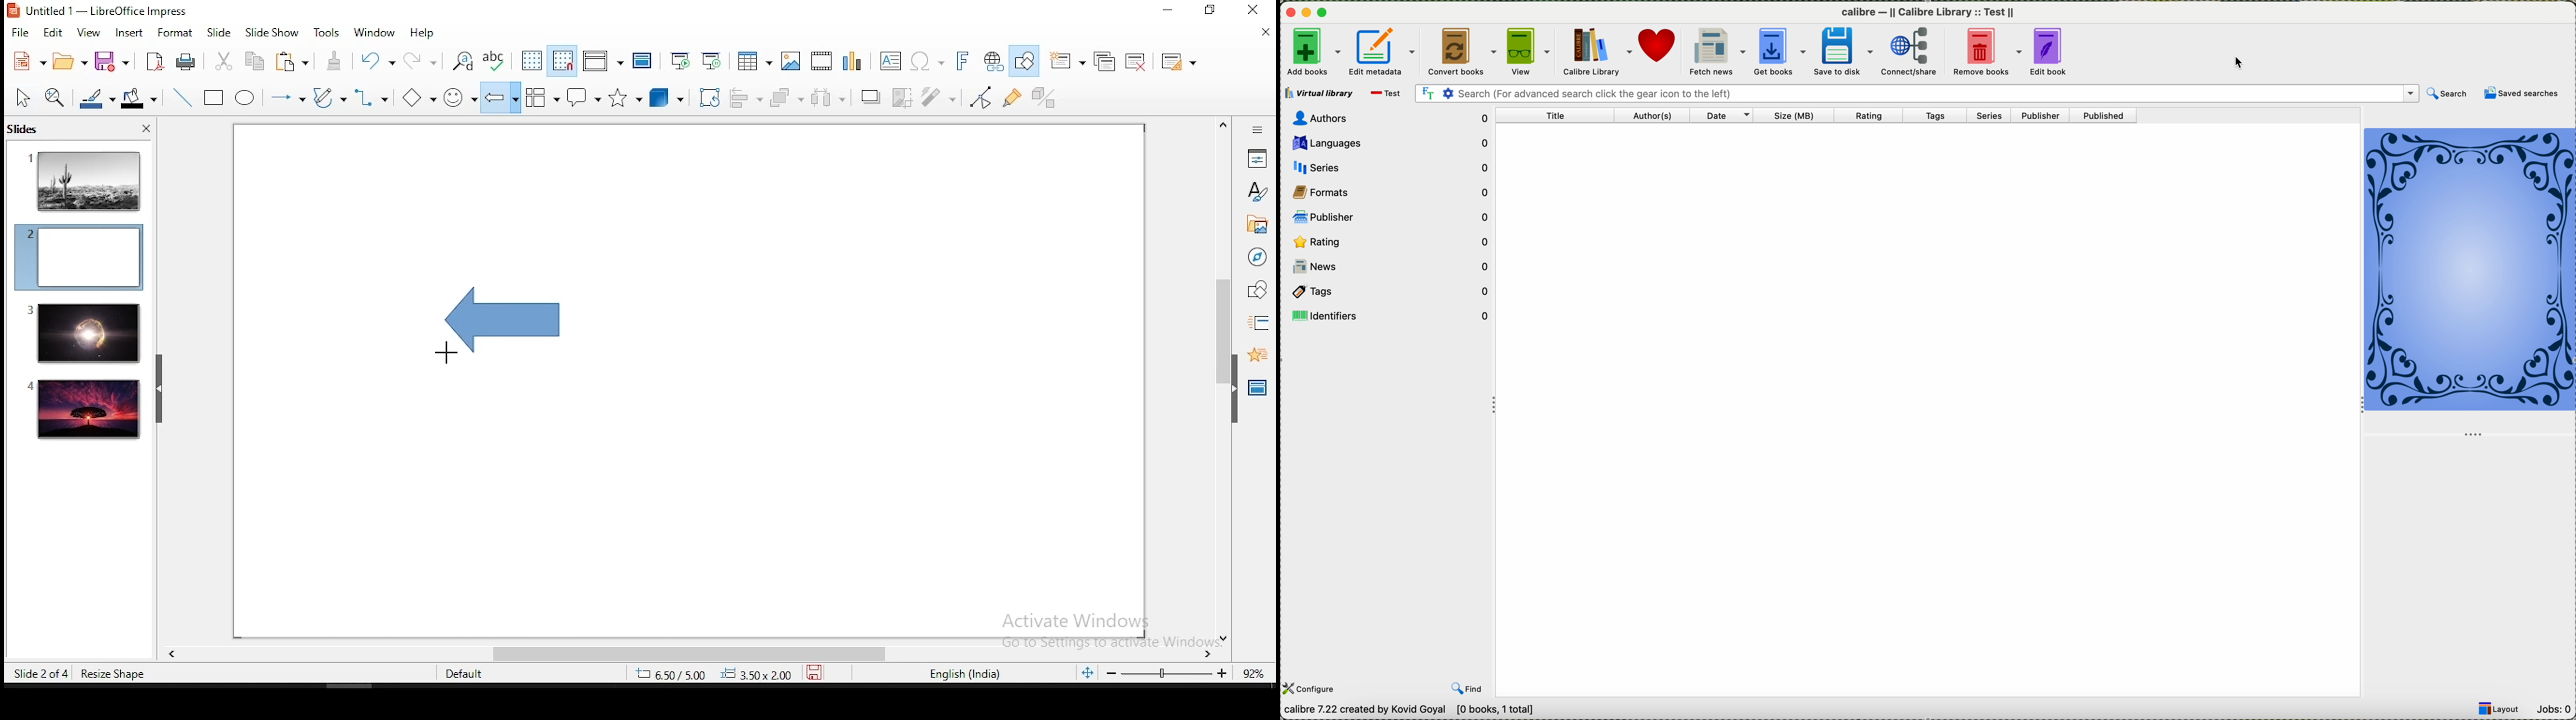 Image resolution: width=2576 pixels, height=728 pixels. What do you see at coordinates (424, 60) in the screenshot?
I see `redo` at bounding box center [424, 60].